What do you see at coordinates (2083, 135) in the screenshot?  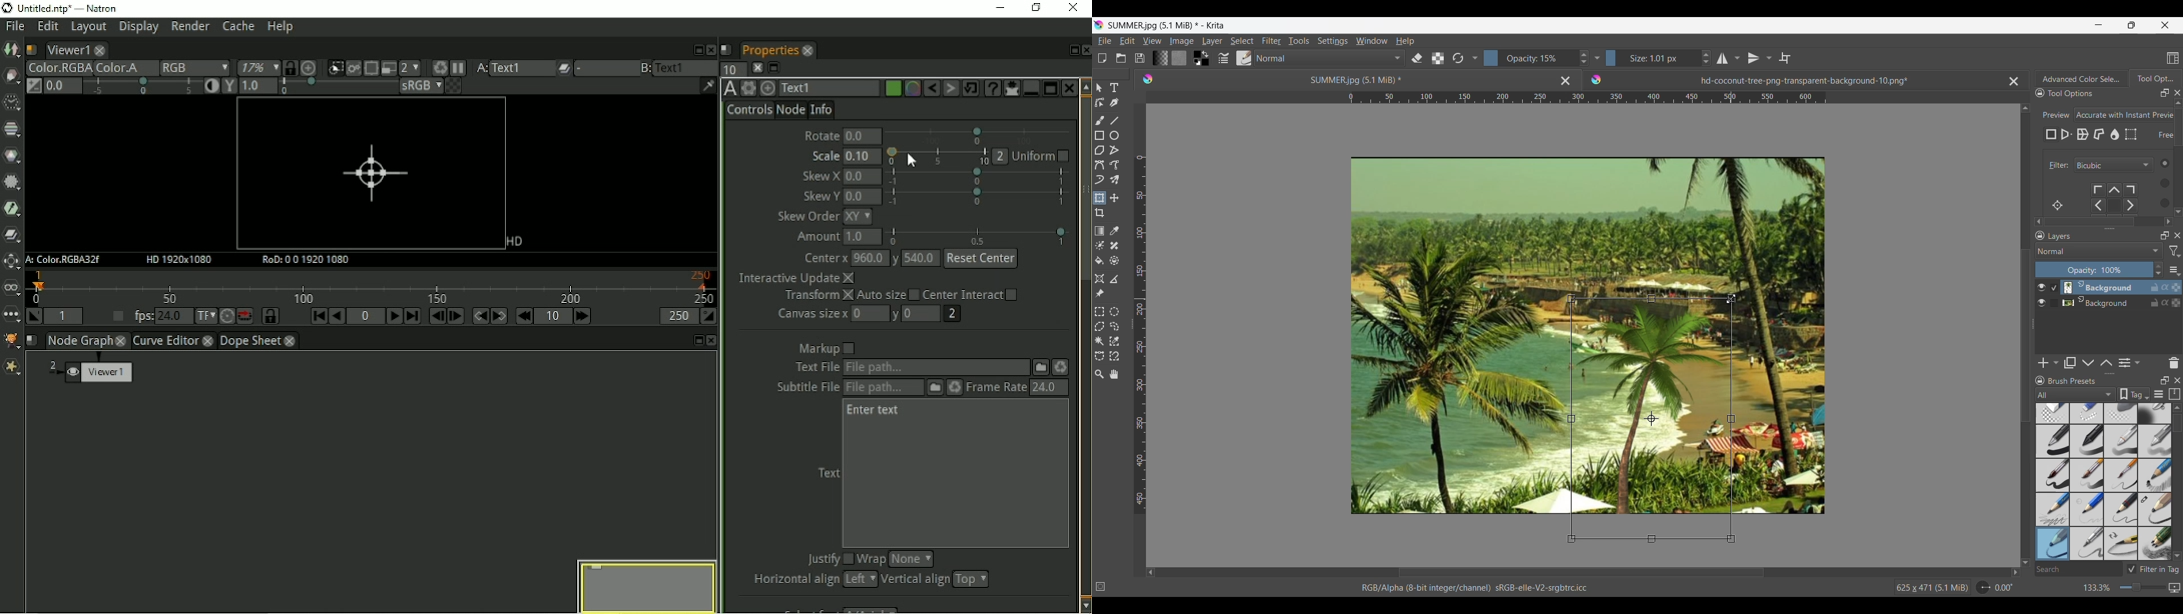 I see `Warp` at bounding box center [2083, 135].